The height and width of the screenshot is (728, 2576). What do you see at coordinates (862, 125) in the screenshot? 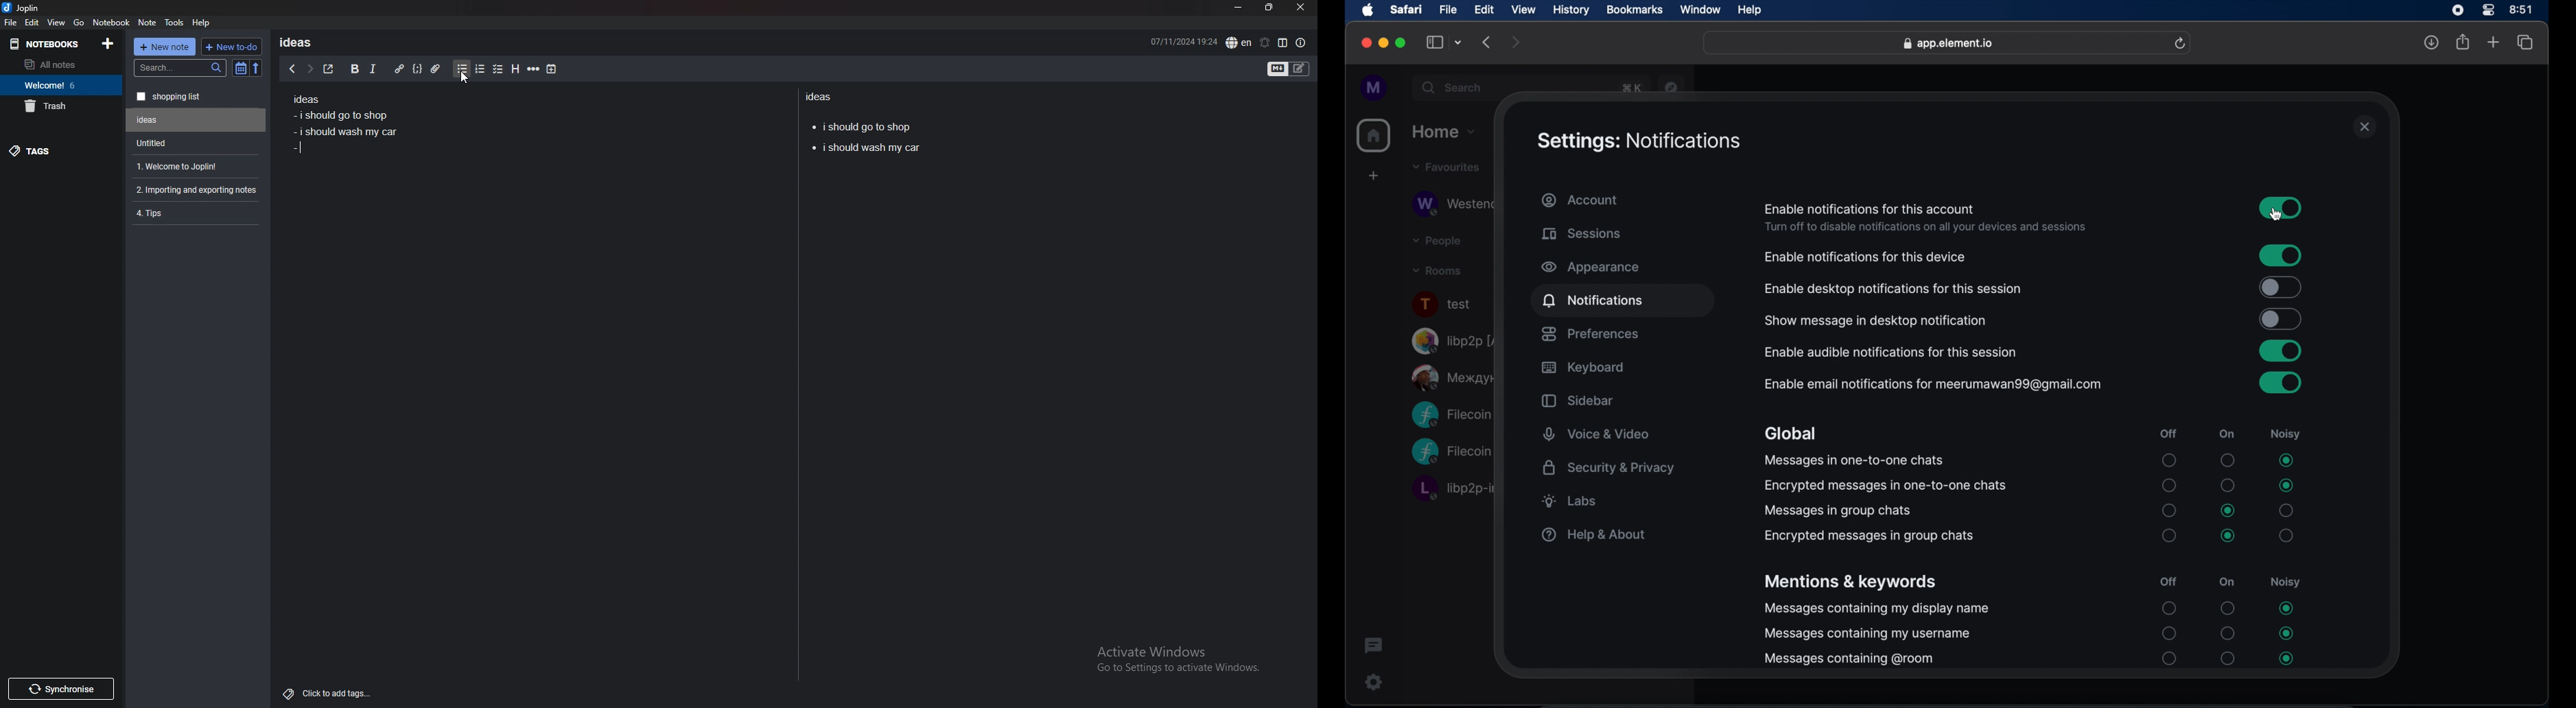
I see `i should go to shop` at bounding box center [862, 125].